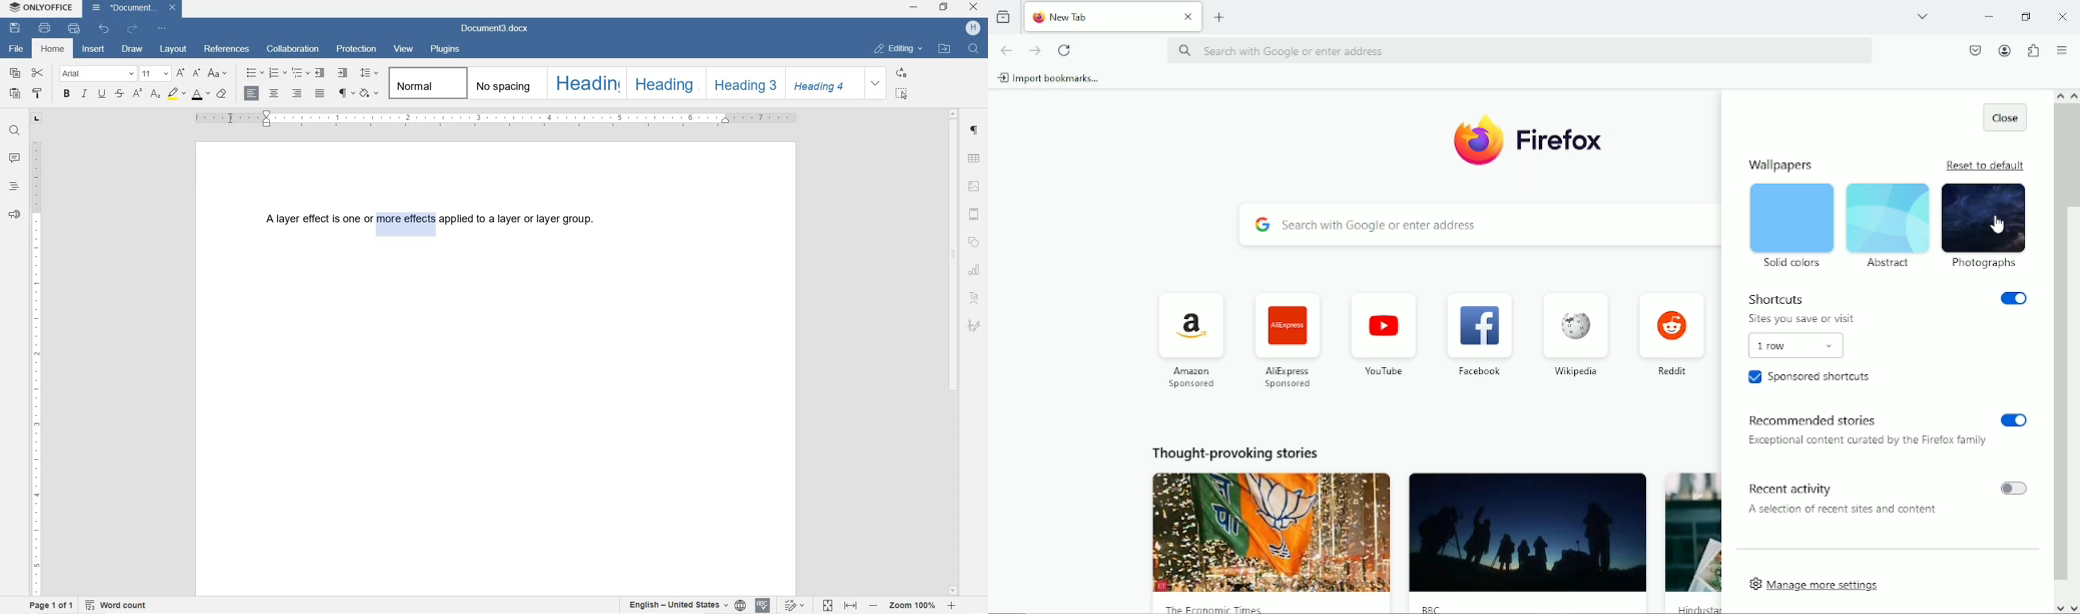 The image size is (2100, 616). What do you see at coordinates (1530, 541) in the screenshot?
I see `Thought provoking story` at bounding box center [1530, 541].